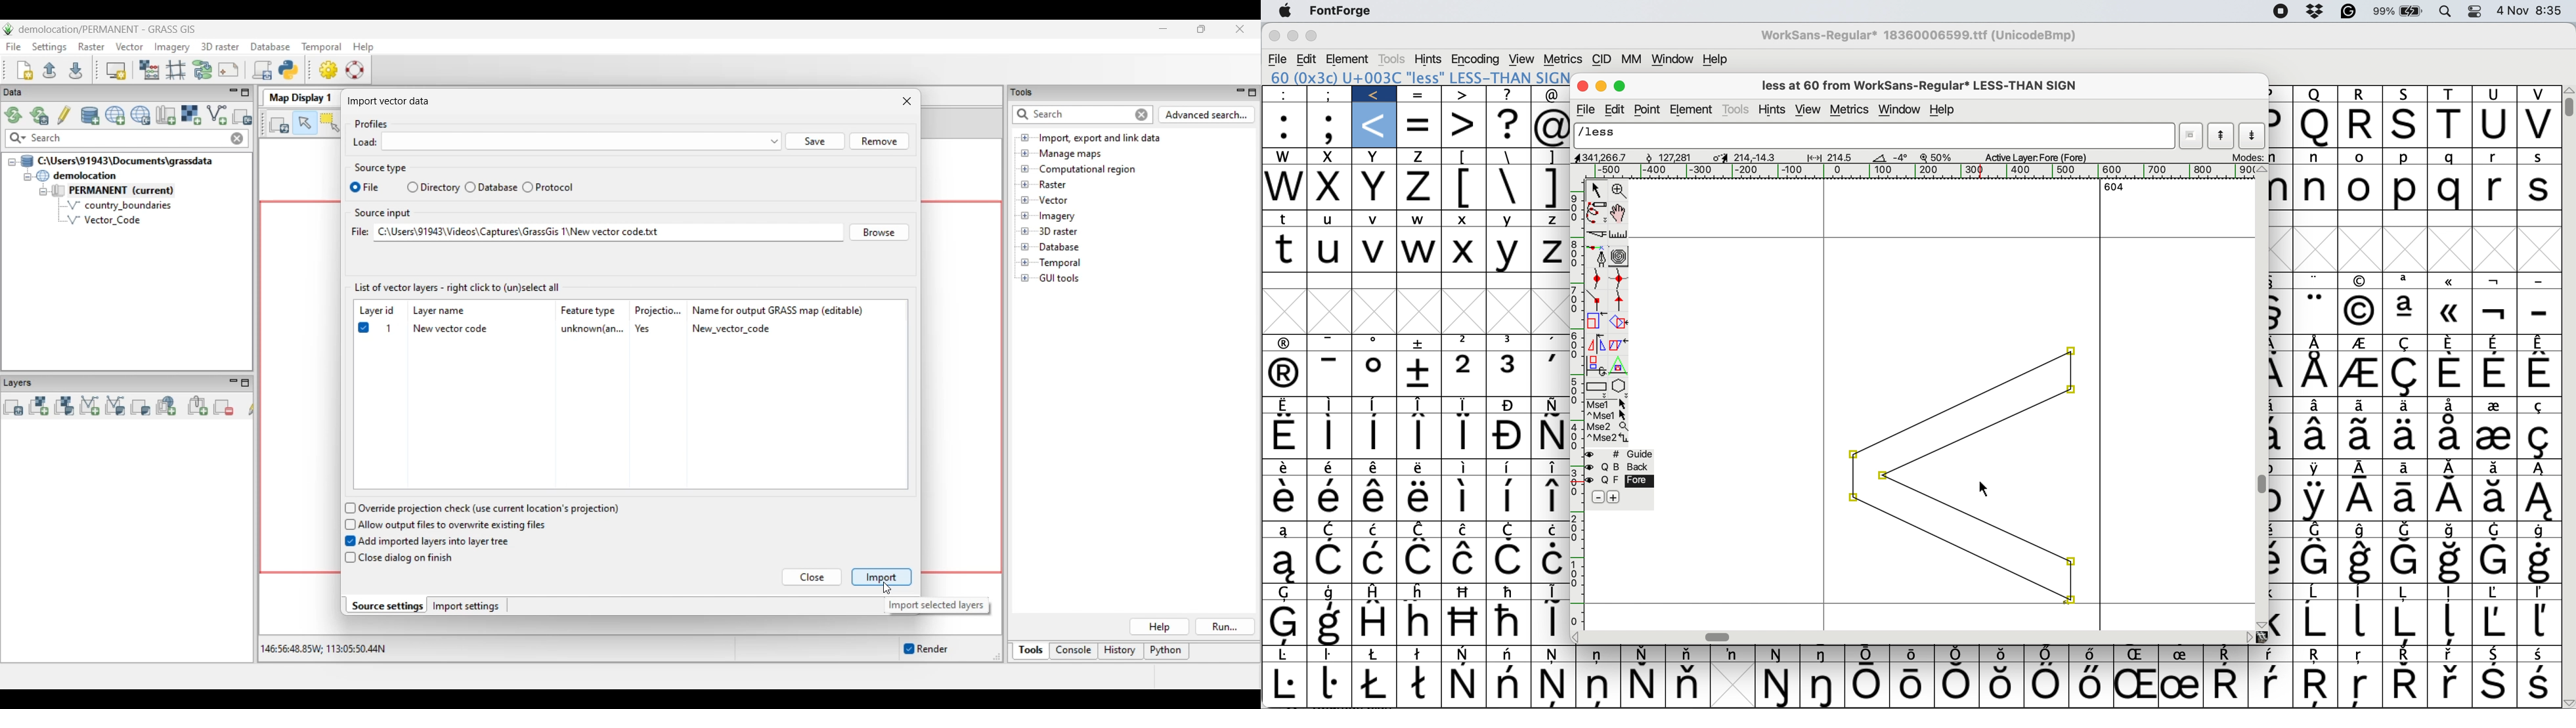 This screenshot has height=728, width=2576. What do you see at coordinates (2261, 397) in the screenshot?
I see `vertical scroll bar` at bounding box center [2261, 397].